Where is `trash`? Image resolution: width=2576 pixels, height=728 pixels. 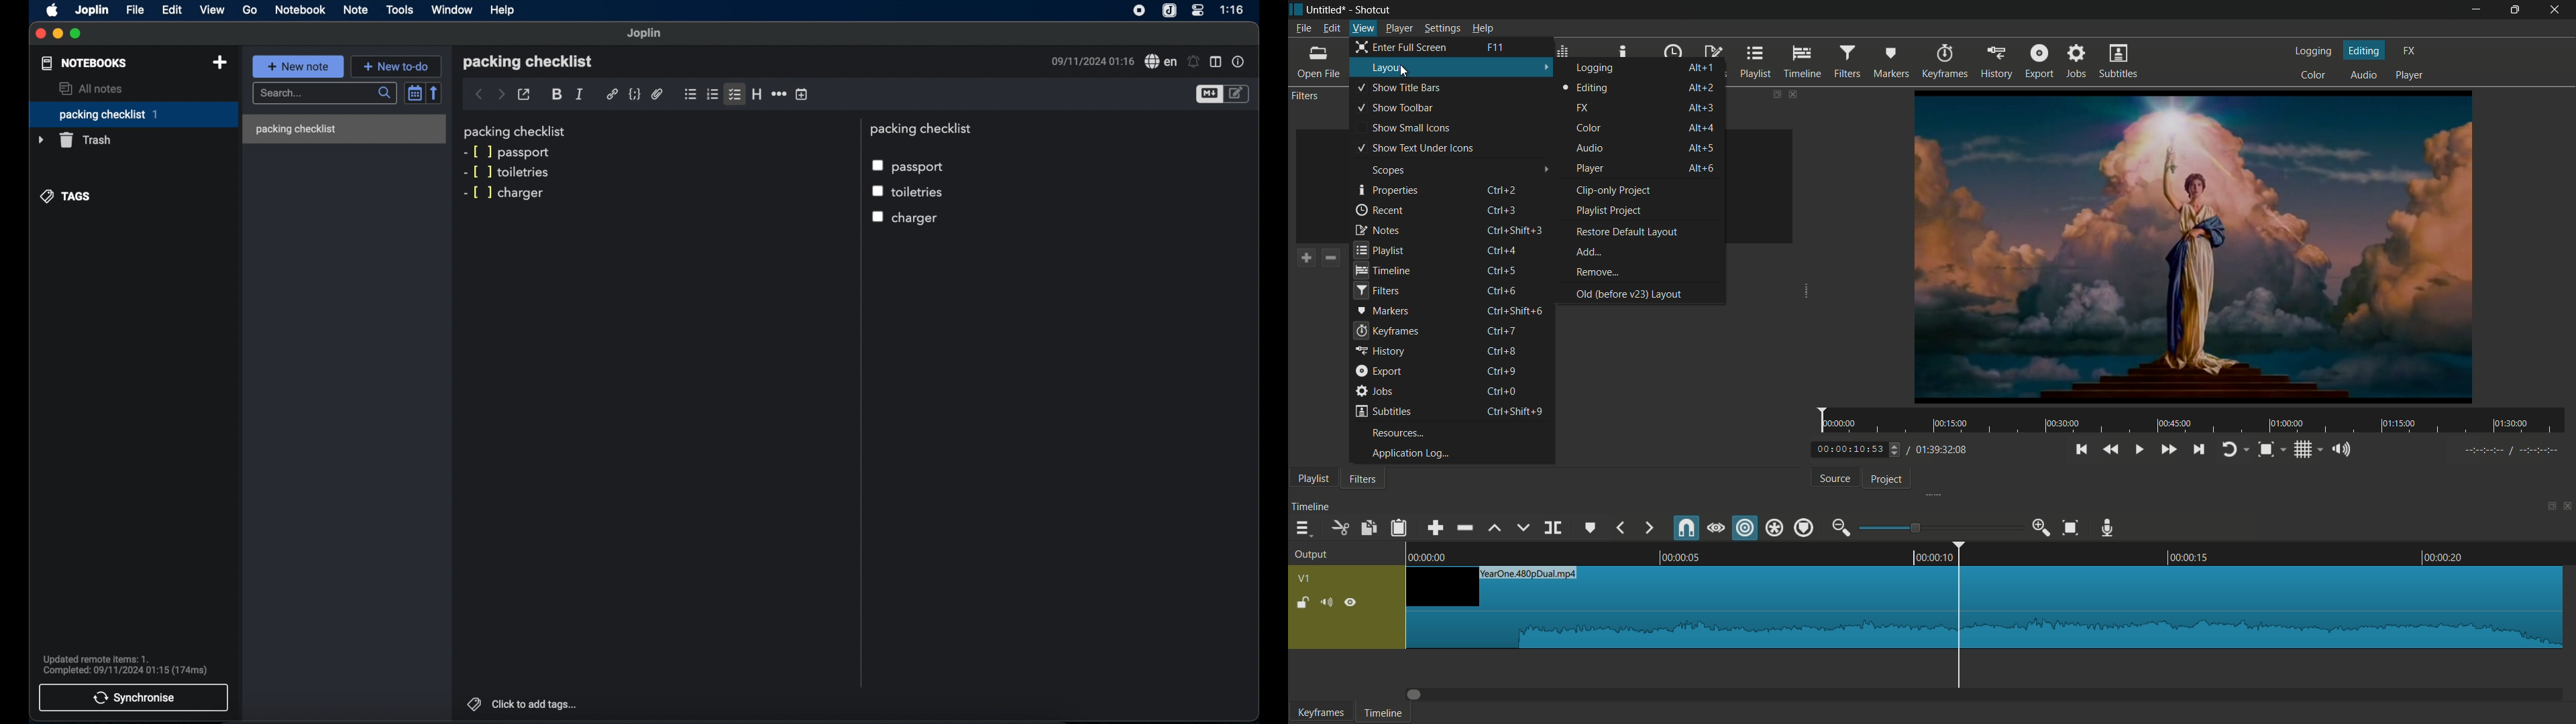 trash is located at coordinates (76, 140).